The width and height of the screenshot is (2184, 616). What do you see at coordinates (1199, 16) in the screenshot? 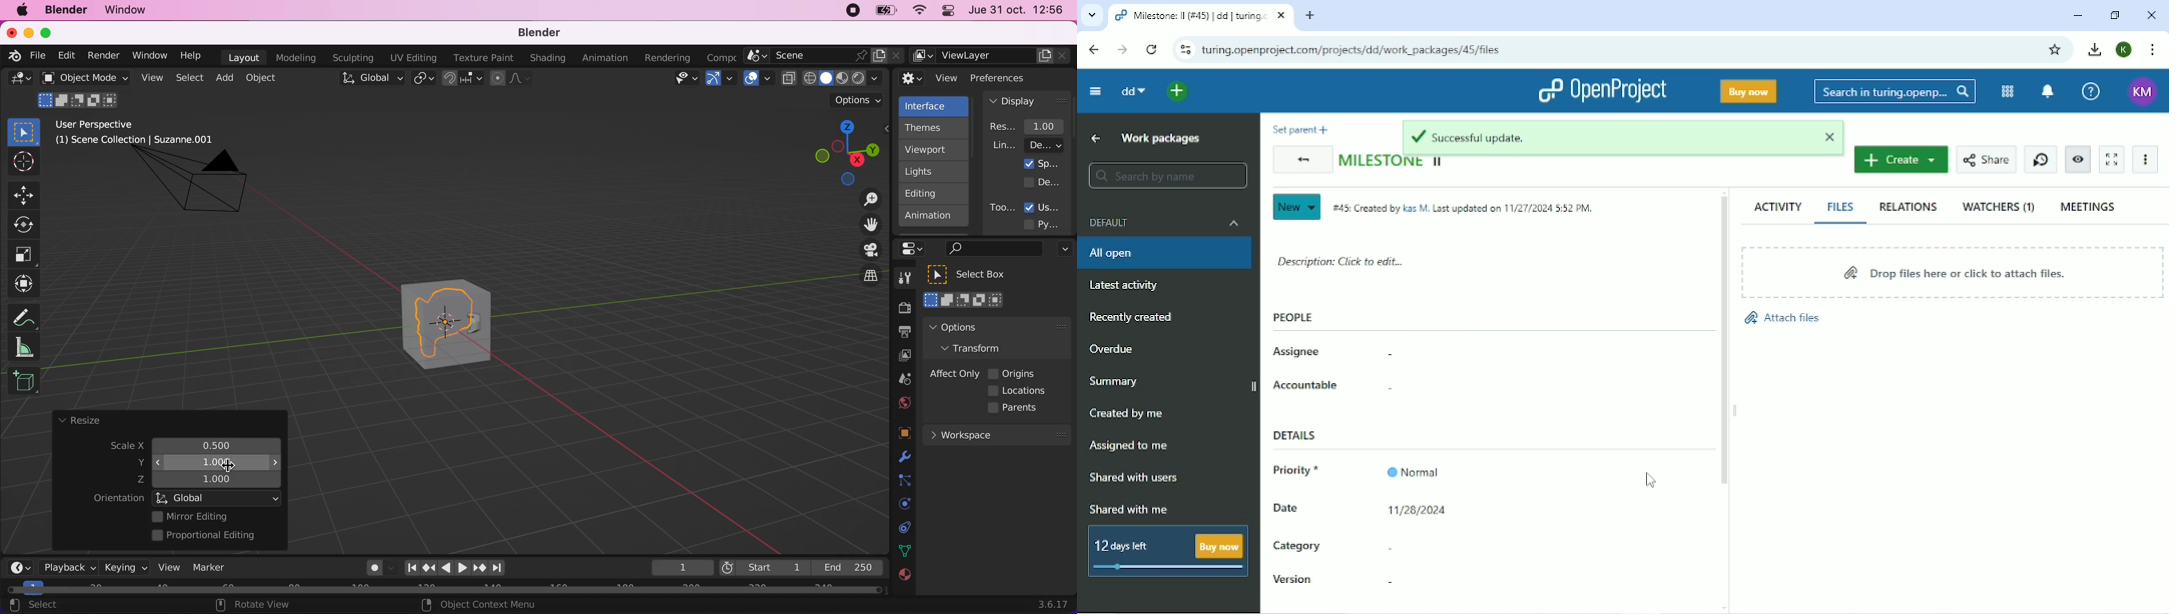
I see `Current tab` at bounding box center [1199, 16].